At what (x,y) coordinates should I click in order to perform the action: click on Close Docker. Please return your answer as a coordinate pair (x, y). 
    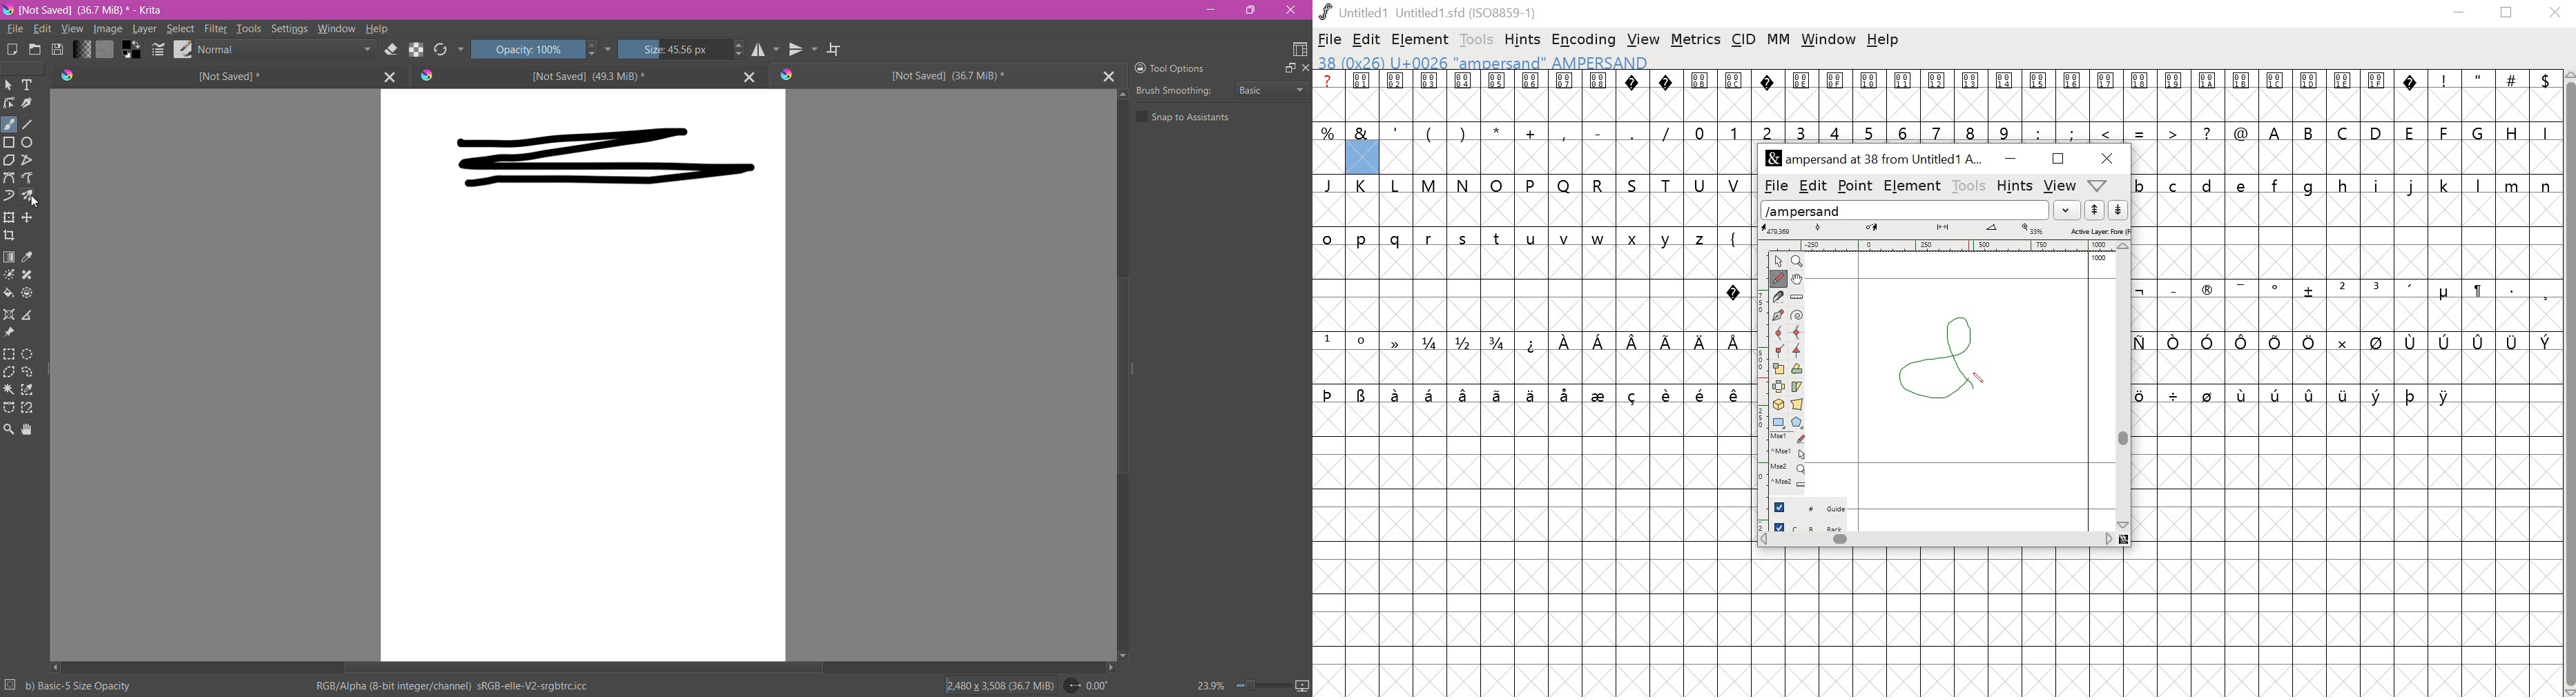
    Looking at the image, I should click on (1304, 69).